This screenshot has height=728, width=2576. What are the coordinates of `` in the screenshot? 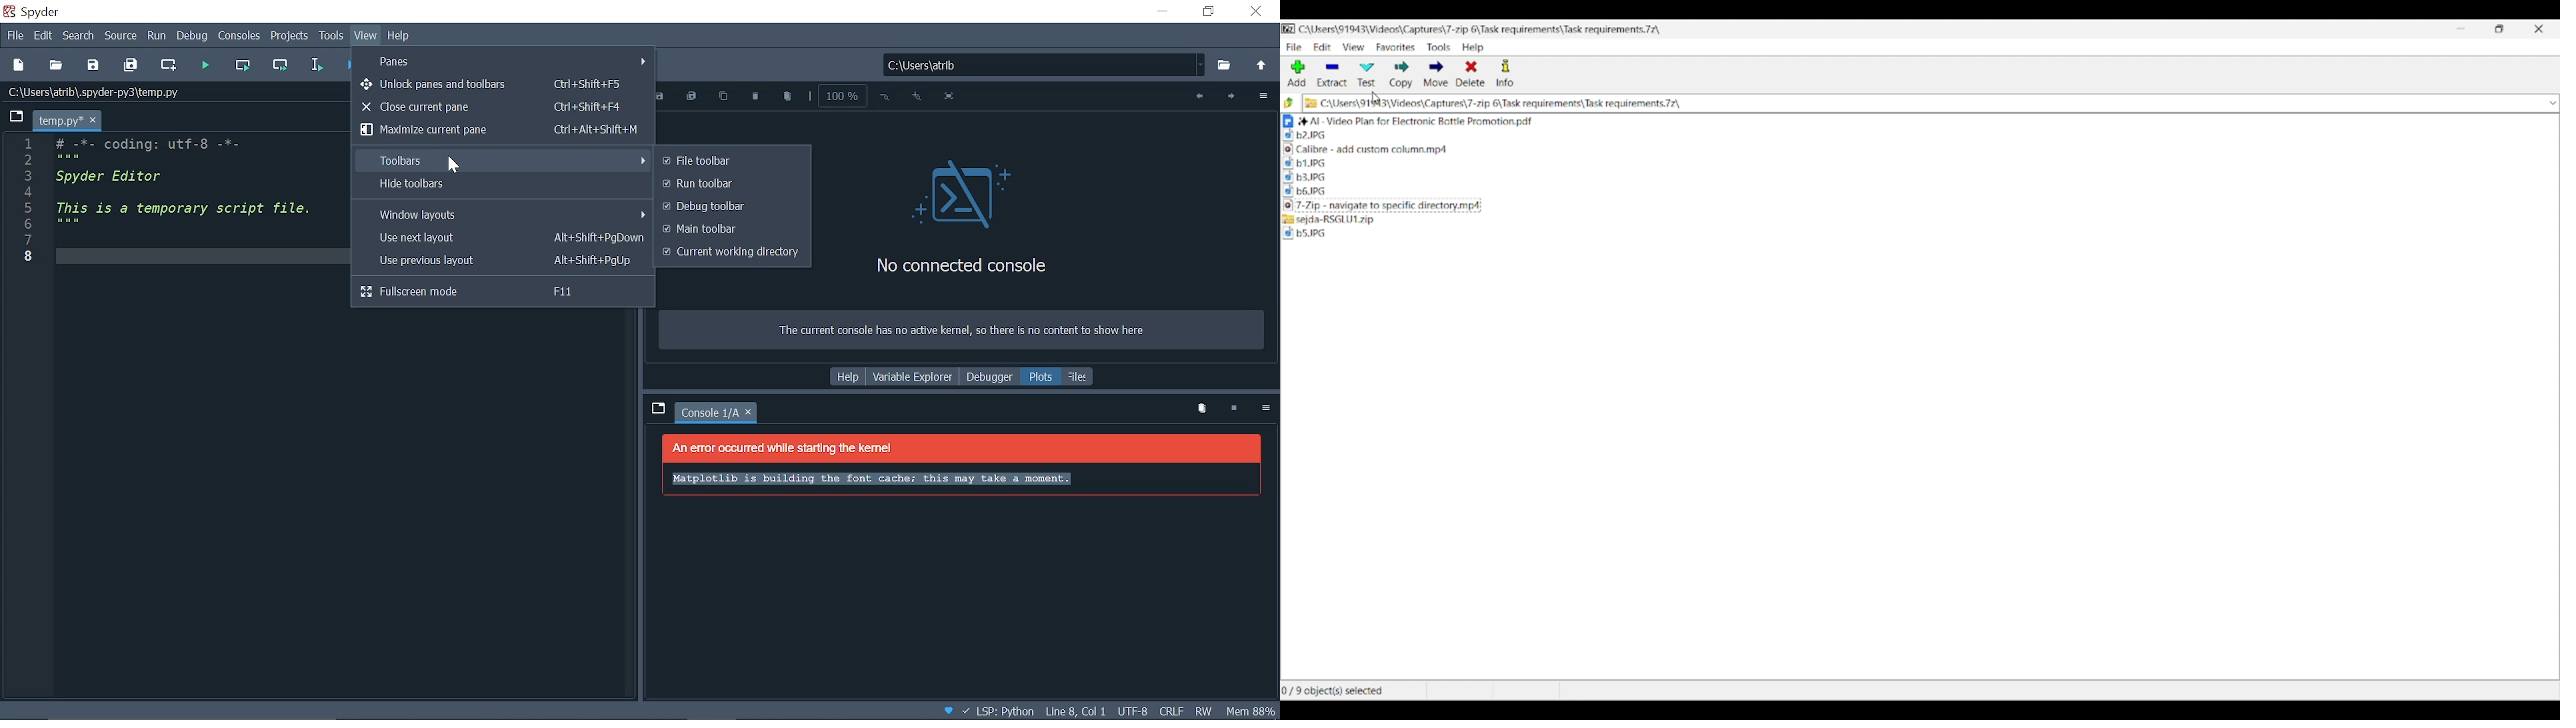 It's located at (1036, 65).